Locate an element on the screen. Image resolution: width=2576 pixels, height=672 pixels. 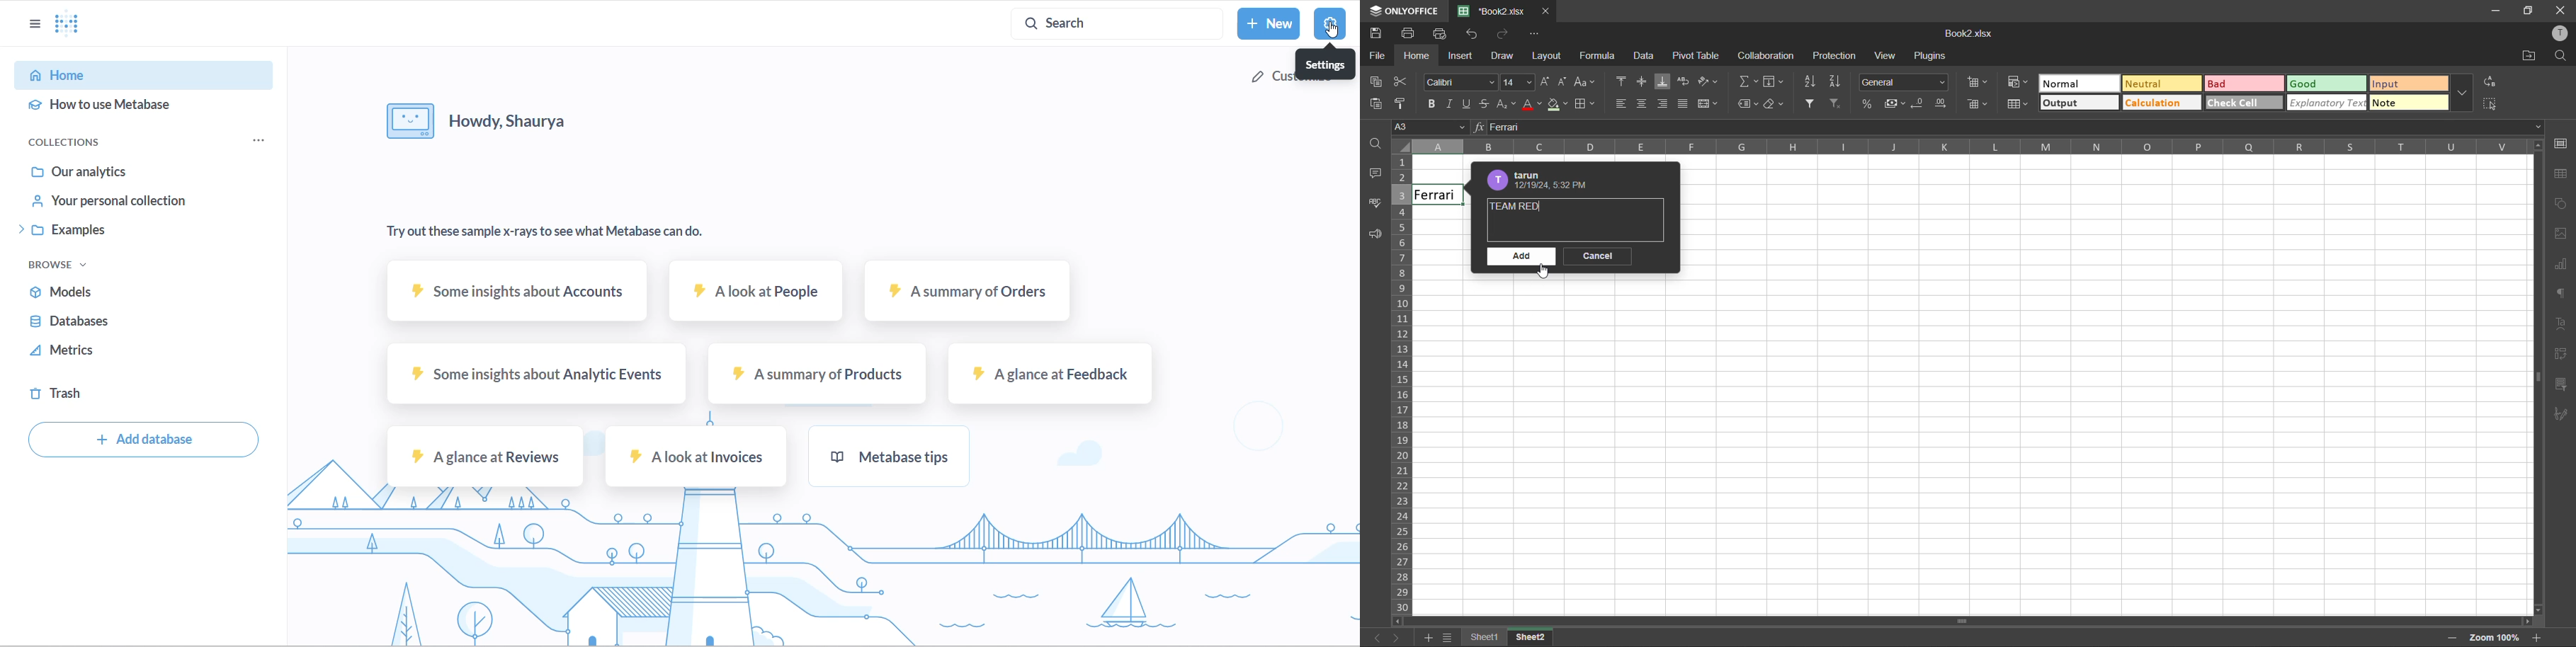
home is located at coordinates (1419, 56).